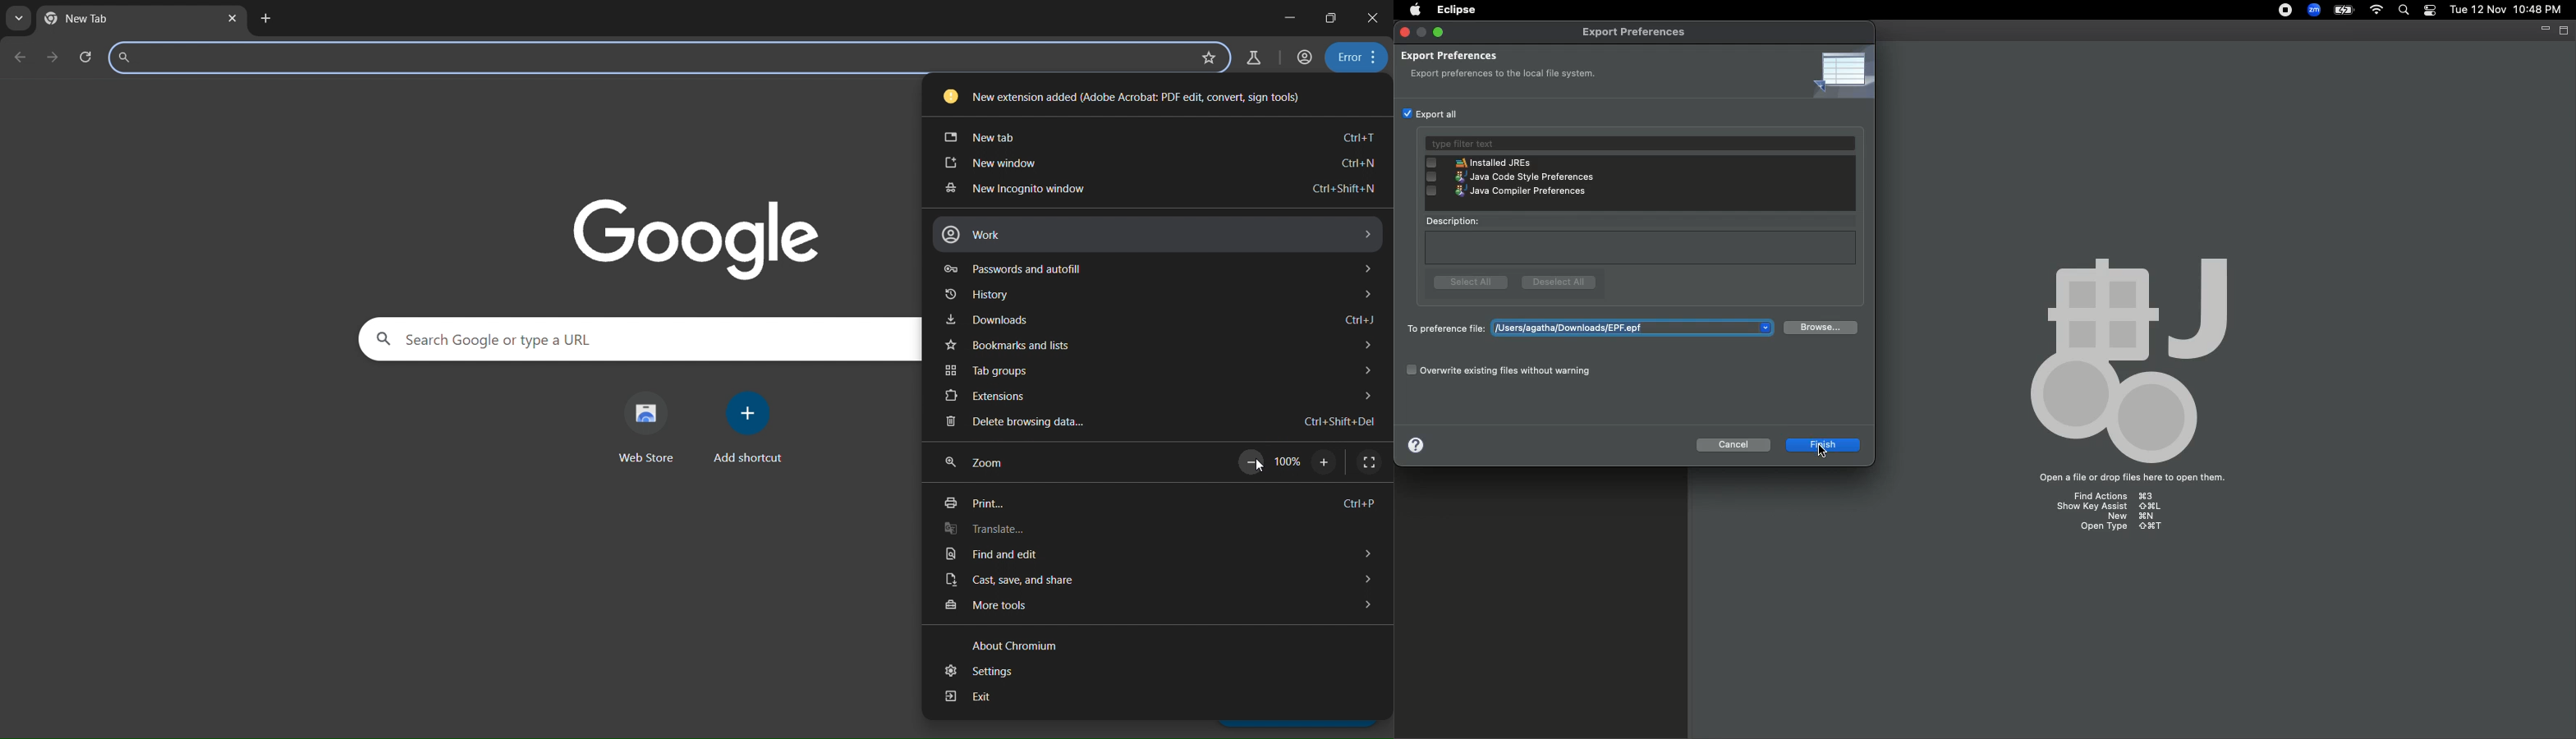 Image resolution: width=2576 pixels, height=756 pixels. Describe the element at coordinates (1158, 527) in the screenshot. I see `translate` at that location.